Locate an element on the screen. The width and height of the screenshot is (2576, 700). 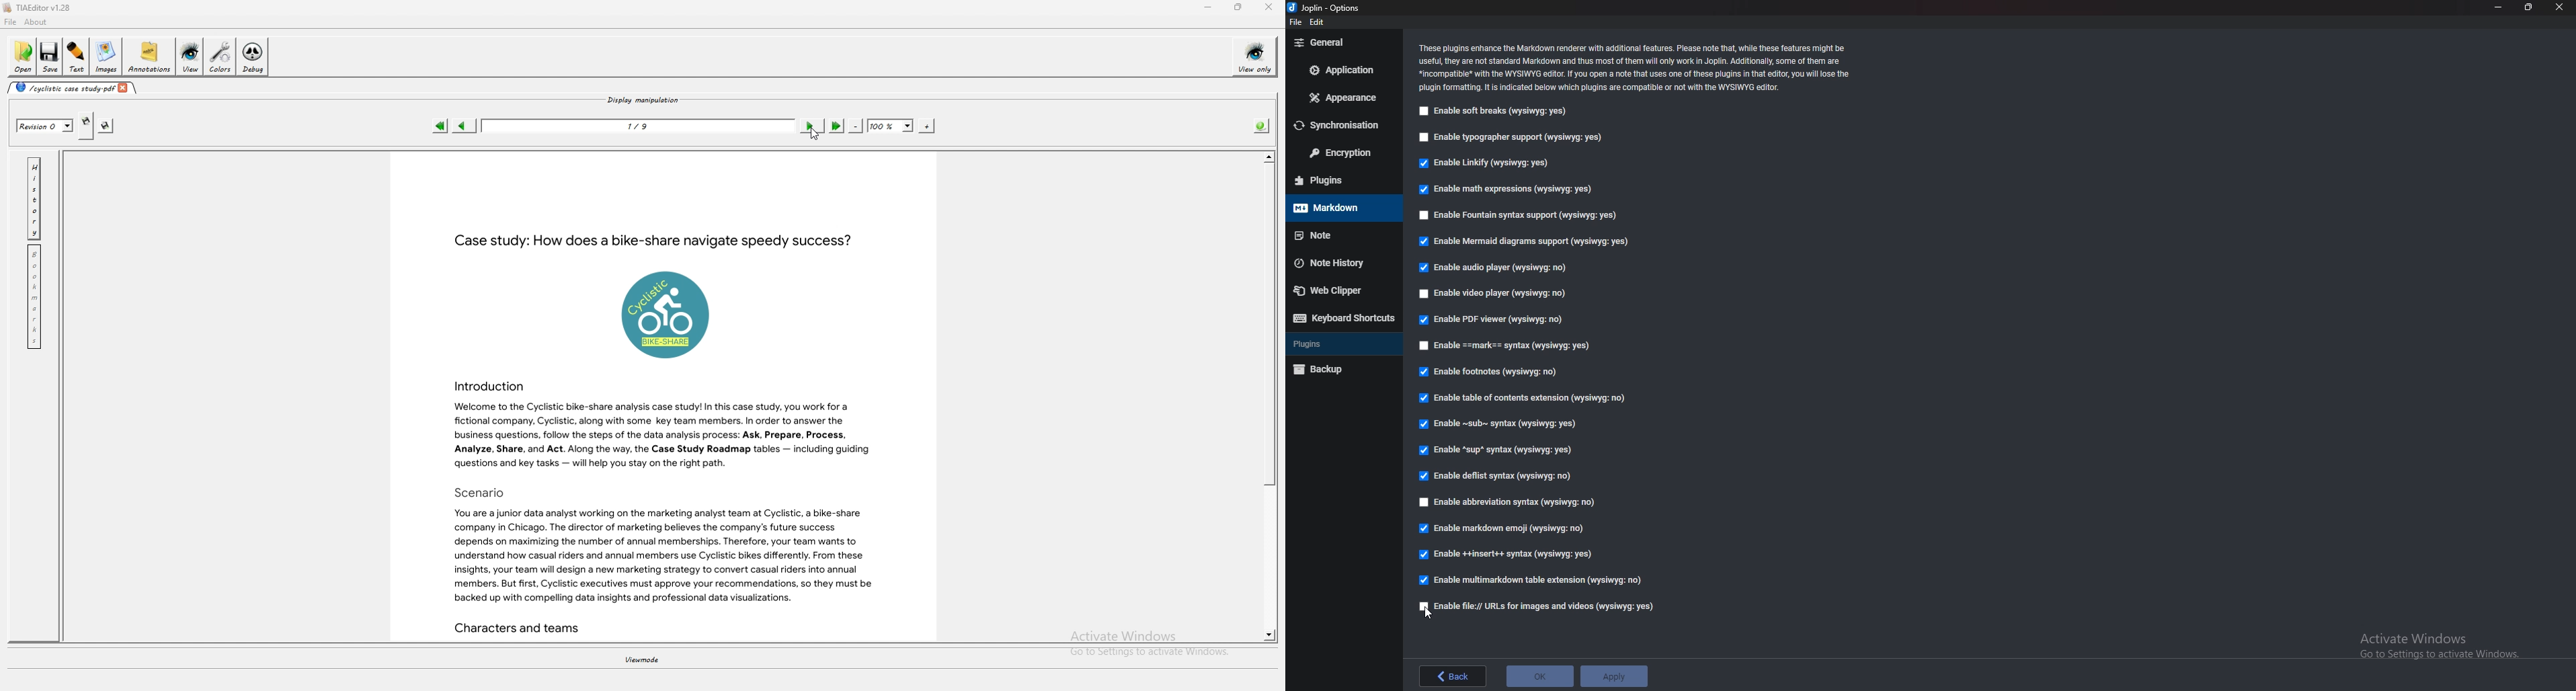
cursor is located at coordinates (1429, 612).